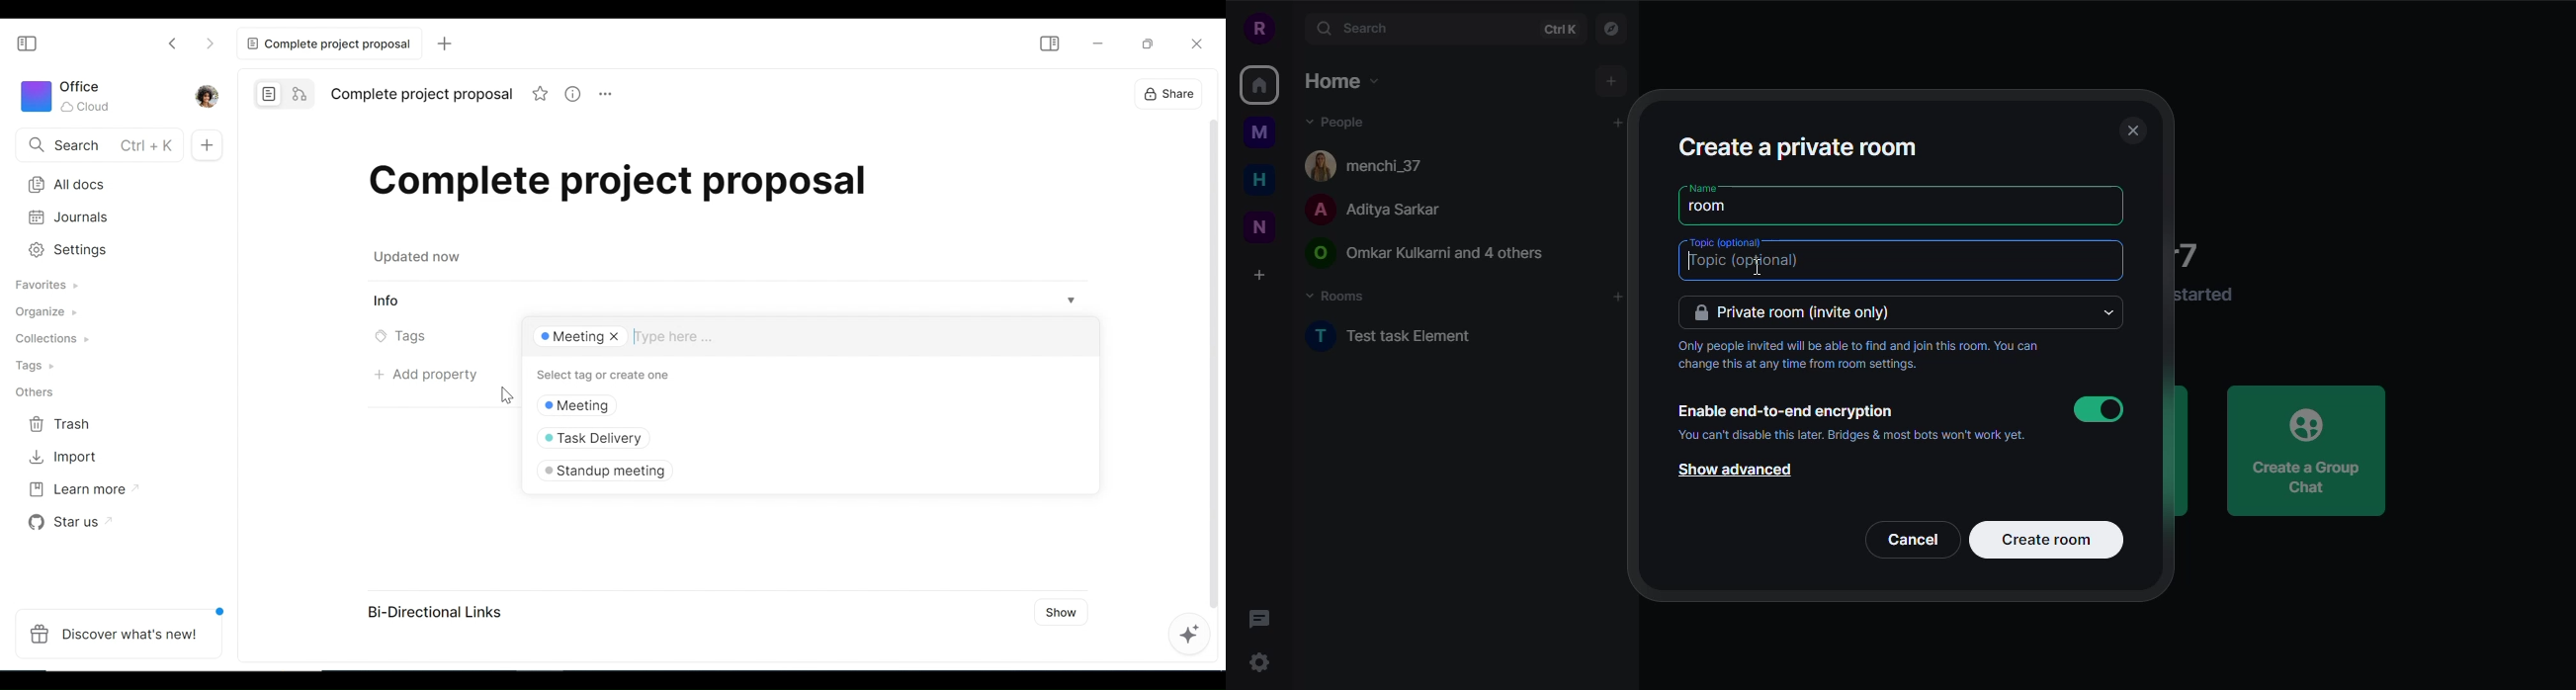 This screenshot has height=700, width=2576. Describe the element at coordinates (601, 436) in the screenshot. I see `Task Delivery` at that location.